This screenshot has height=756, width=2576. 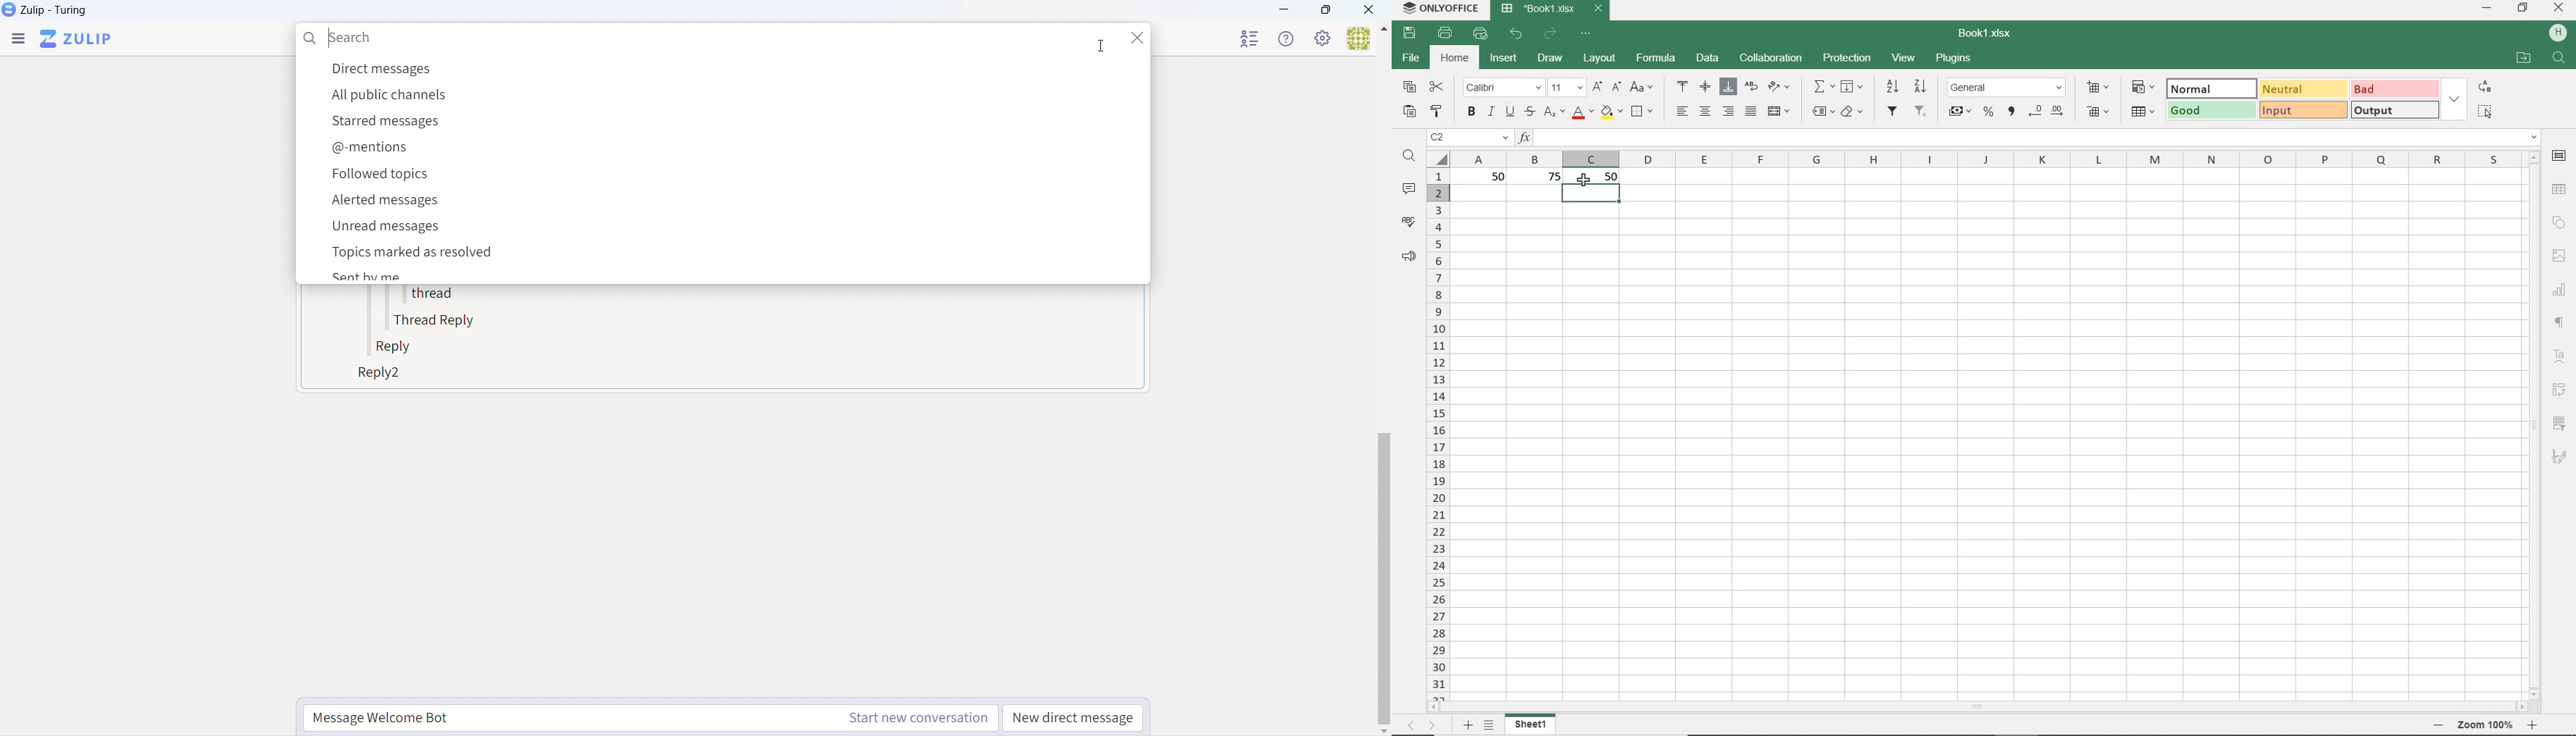 What do you see at coordinates (1279, 9) in the screenshot?
I see `` at bounding box center [1279, 9].